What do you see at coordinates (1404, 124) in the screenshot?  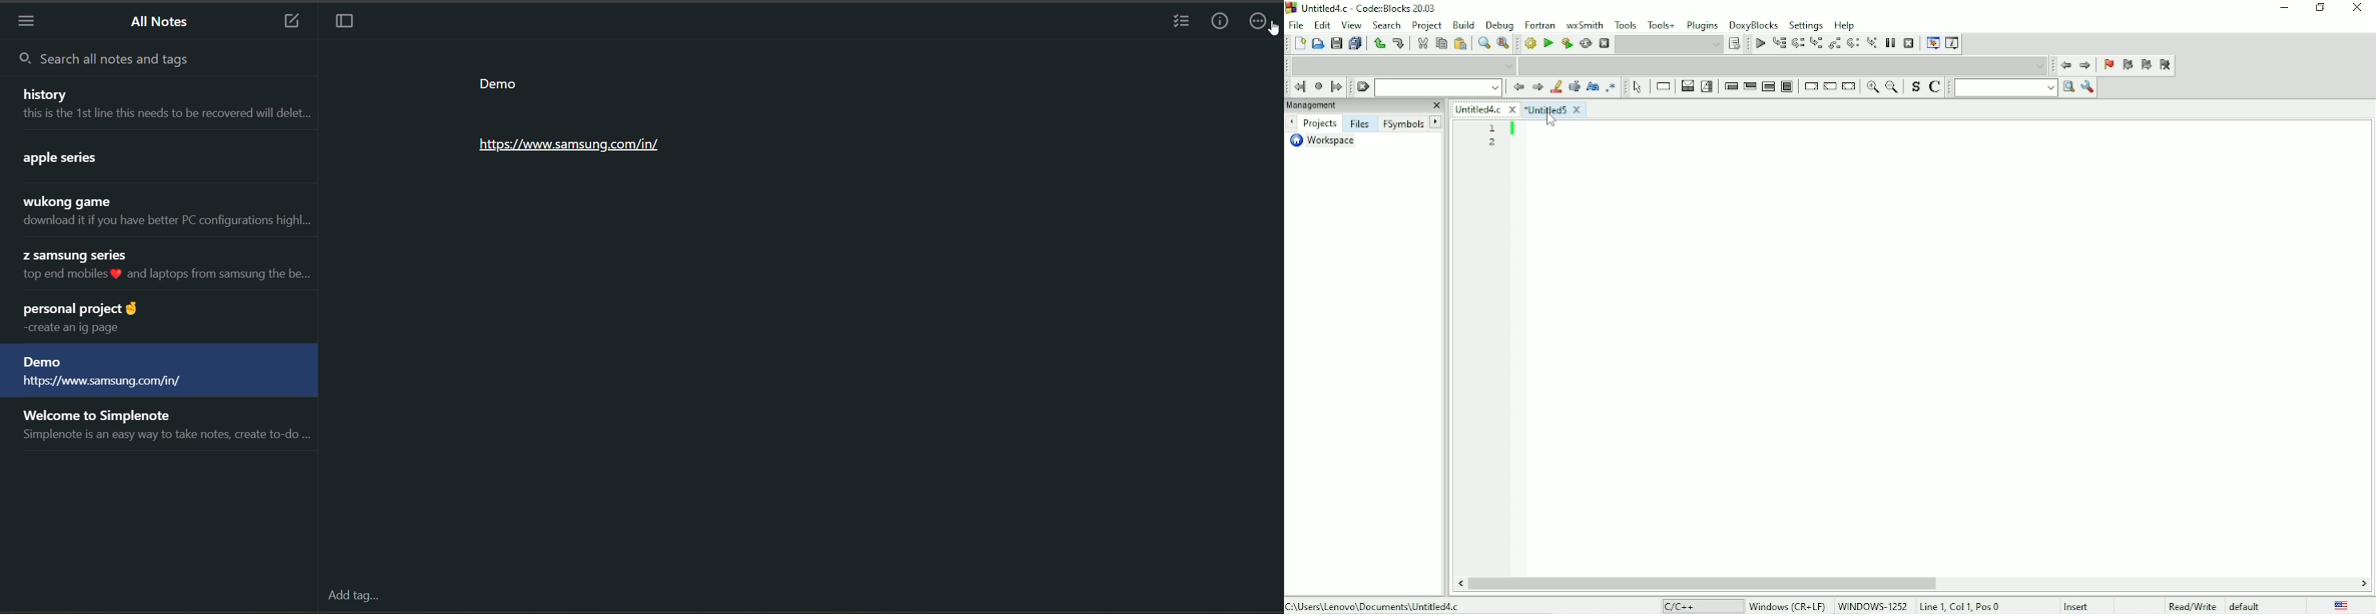 I see `FSymbols` at bounding box center [1404, 124].